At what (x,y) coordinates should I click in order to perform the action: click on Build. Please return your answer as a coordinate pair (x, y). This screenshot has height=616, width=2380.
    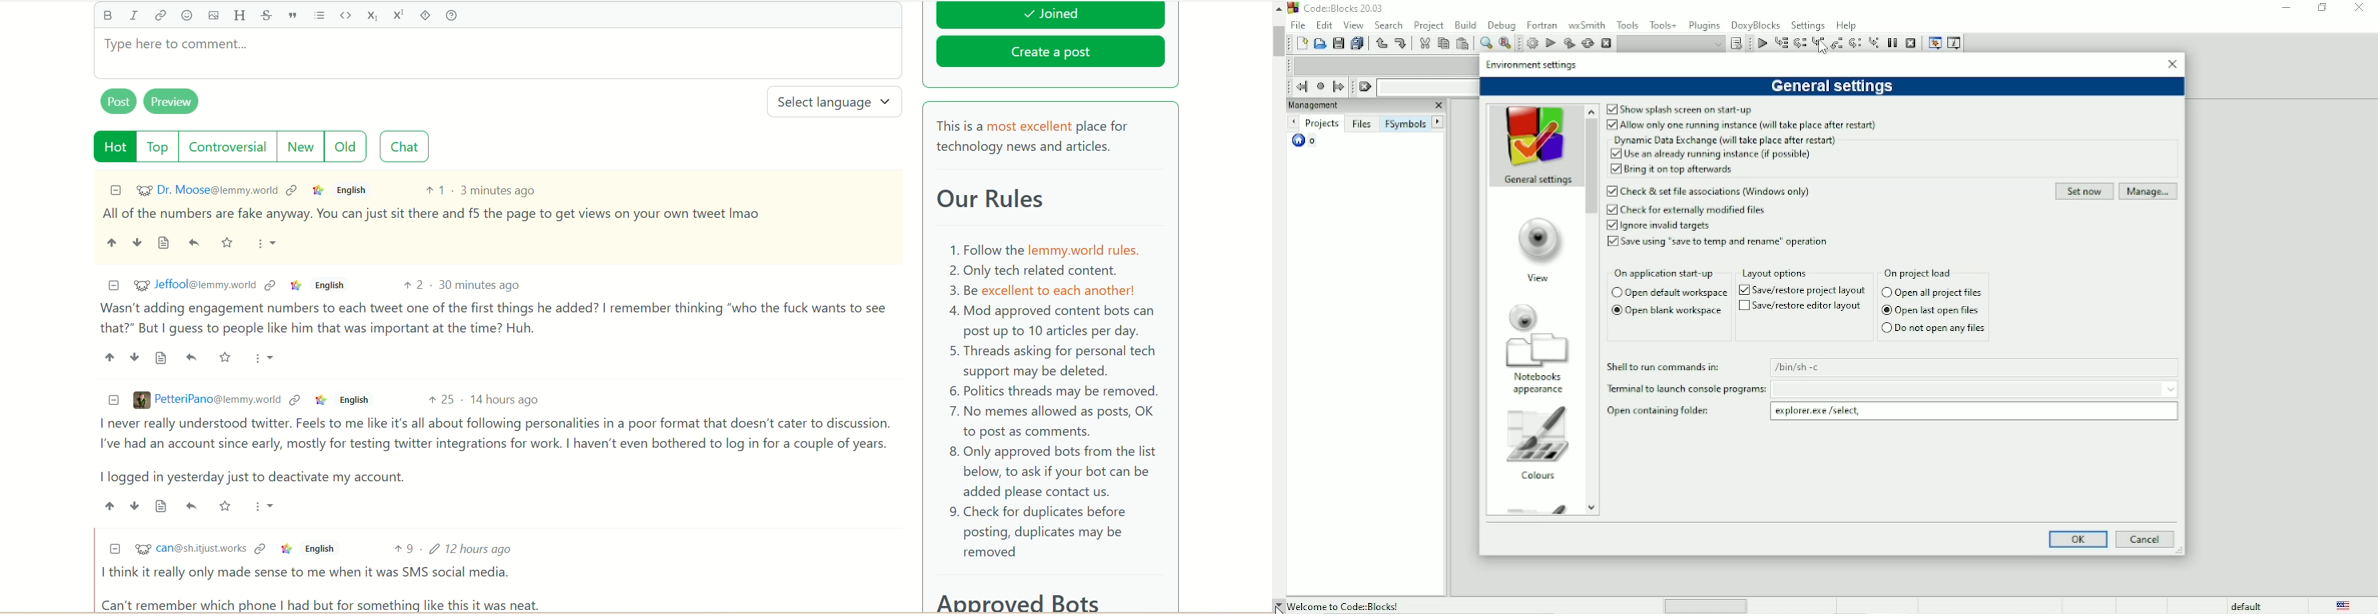
    Looking at the image, I should click on (1466, 25).